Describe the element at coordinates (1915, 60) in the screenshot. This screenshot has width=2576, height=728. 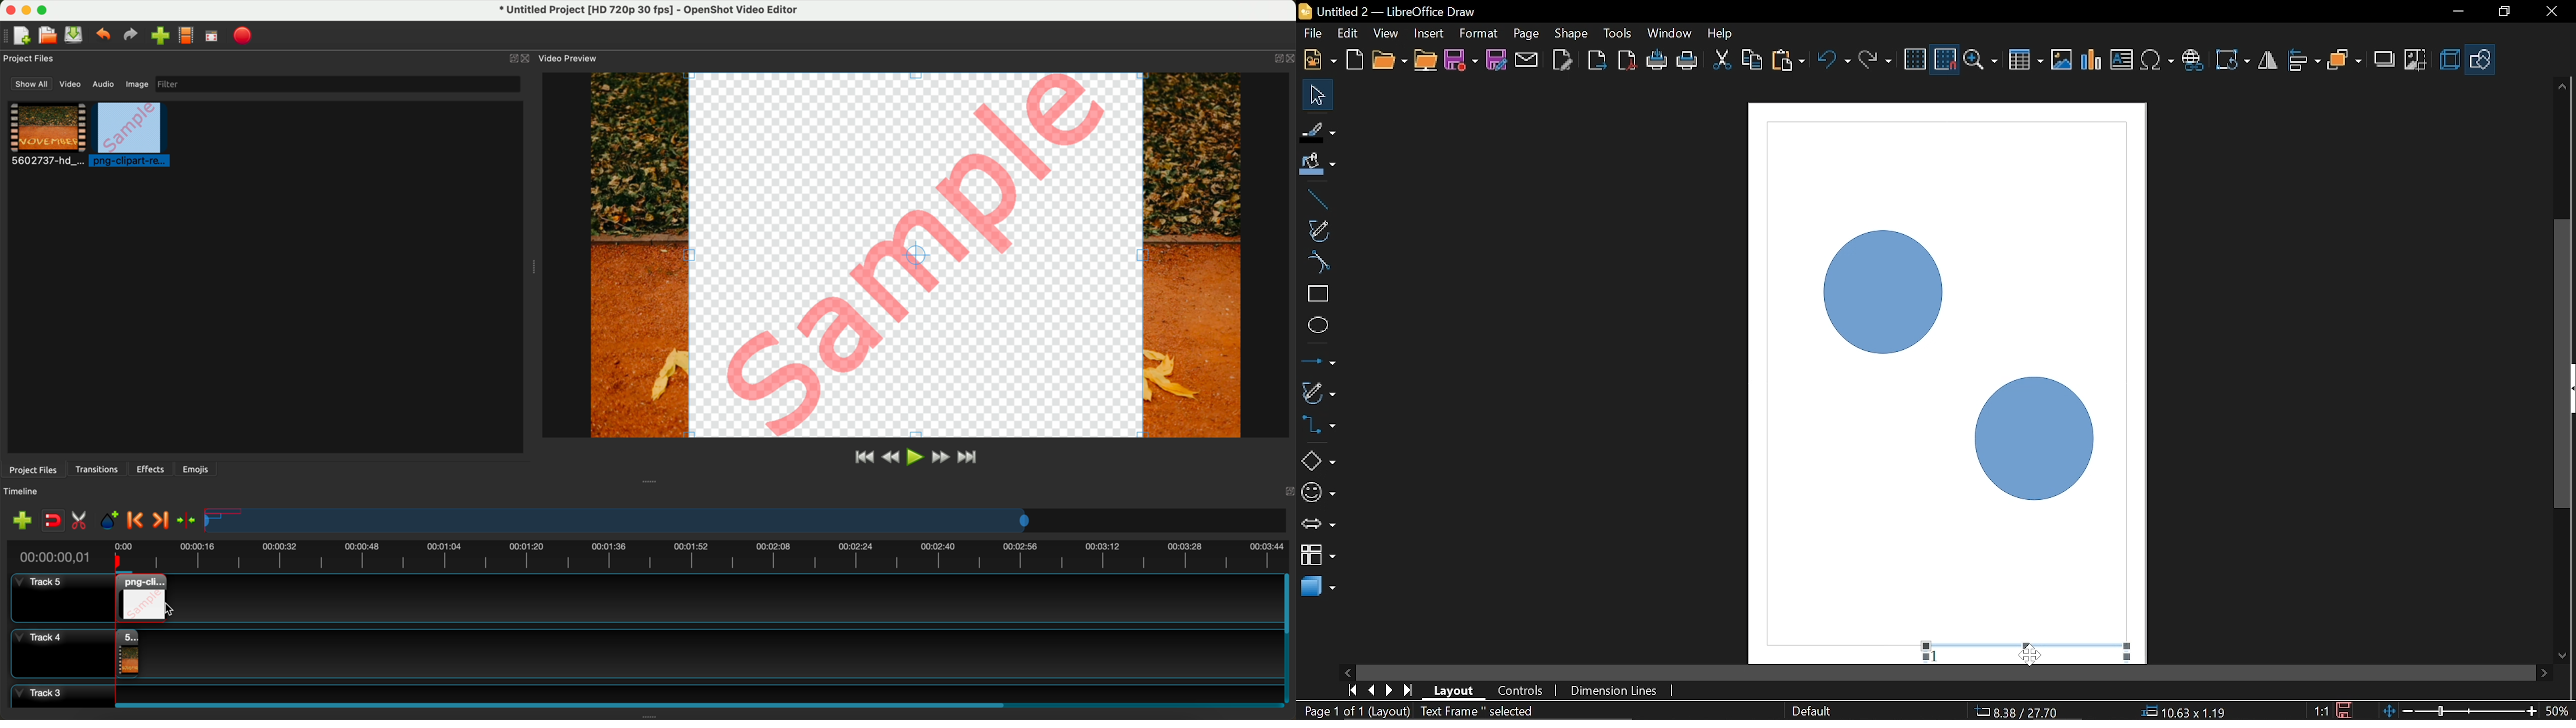
I see `Grid` at that location.